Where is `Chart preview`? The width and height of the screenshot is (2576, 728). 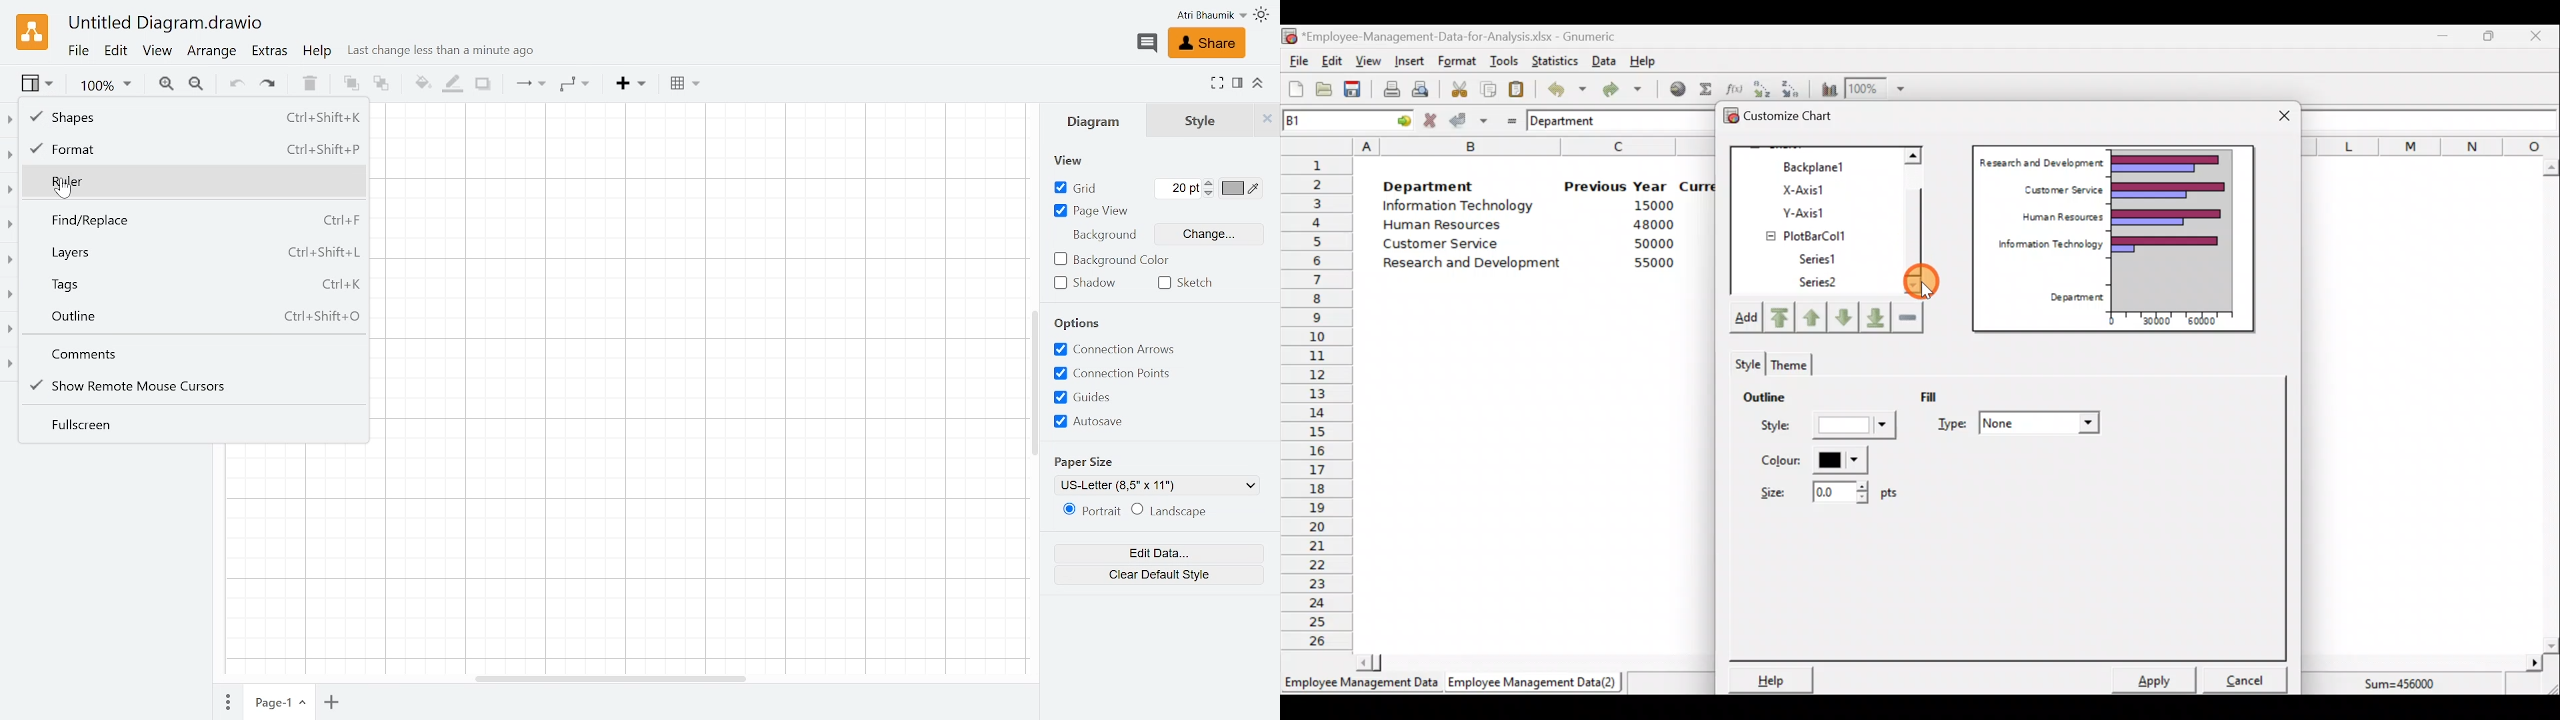
Chart preview is located at coordinates (2181, 229).